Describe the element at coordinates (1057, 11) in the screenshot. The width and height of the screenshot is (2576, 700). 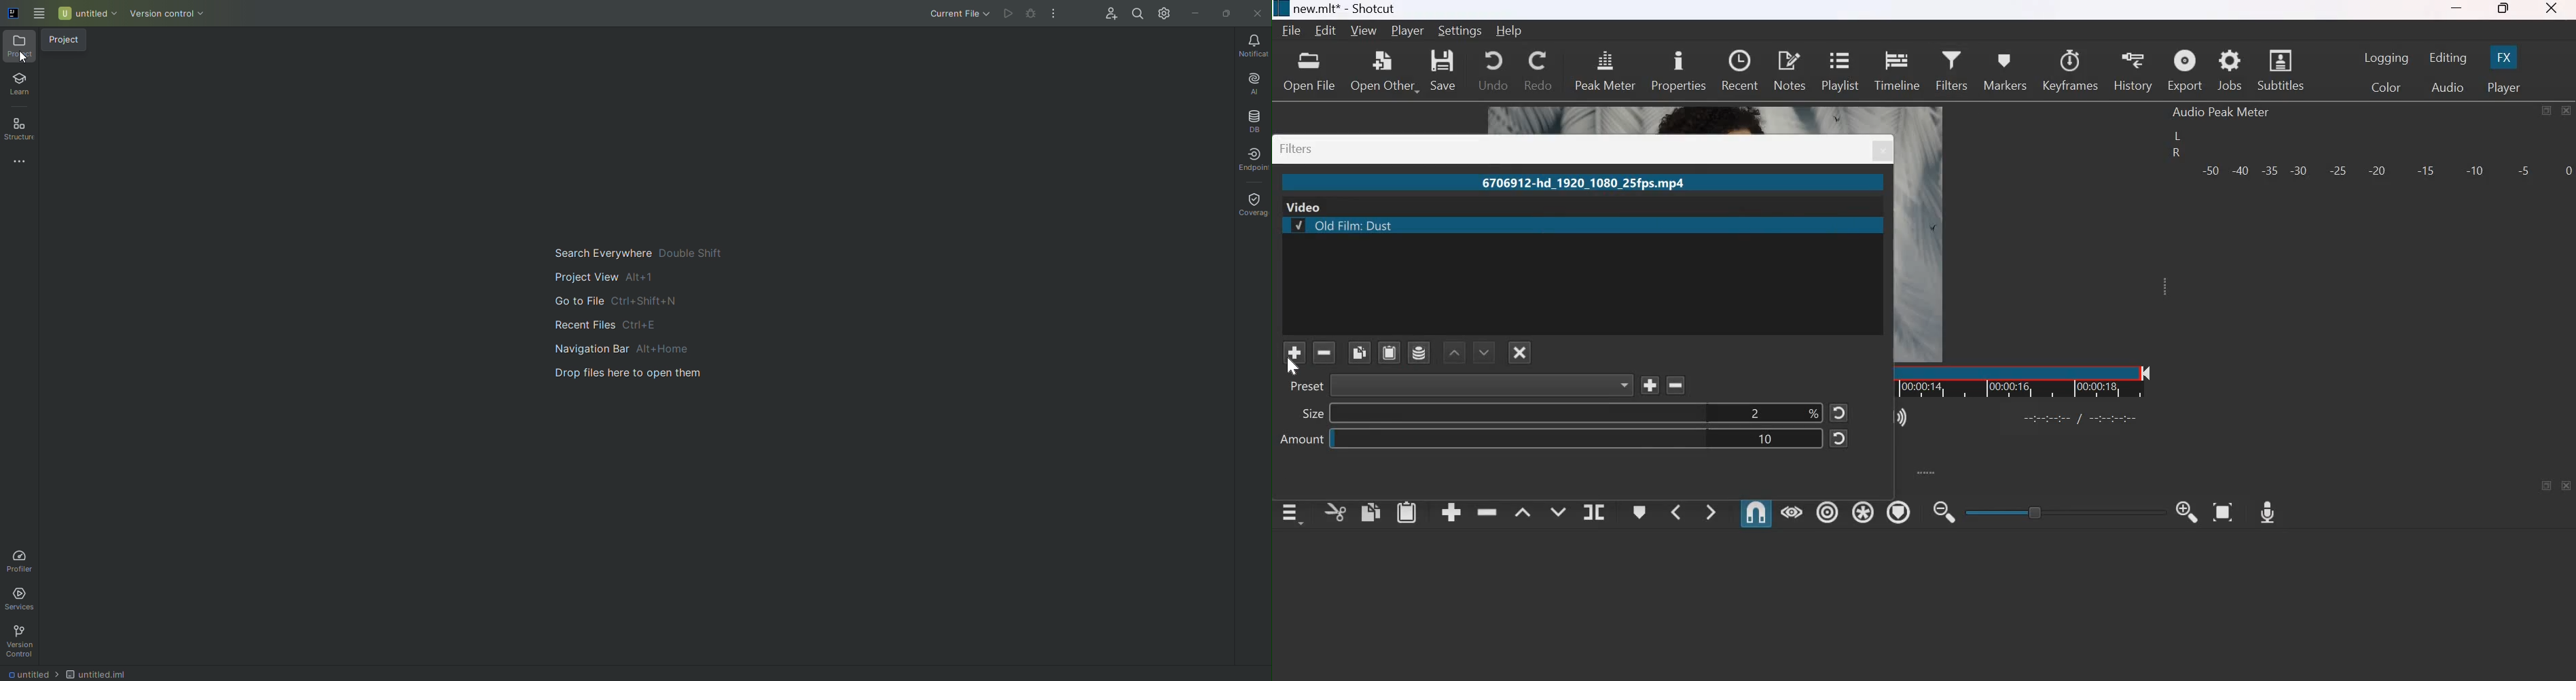
I see `More Actions` at that location.